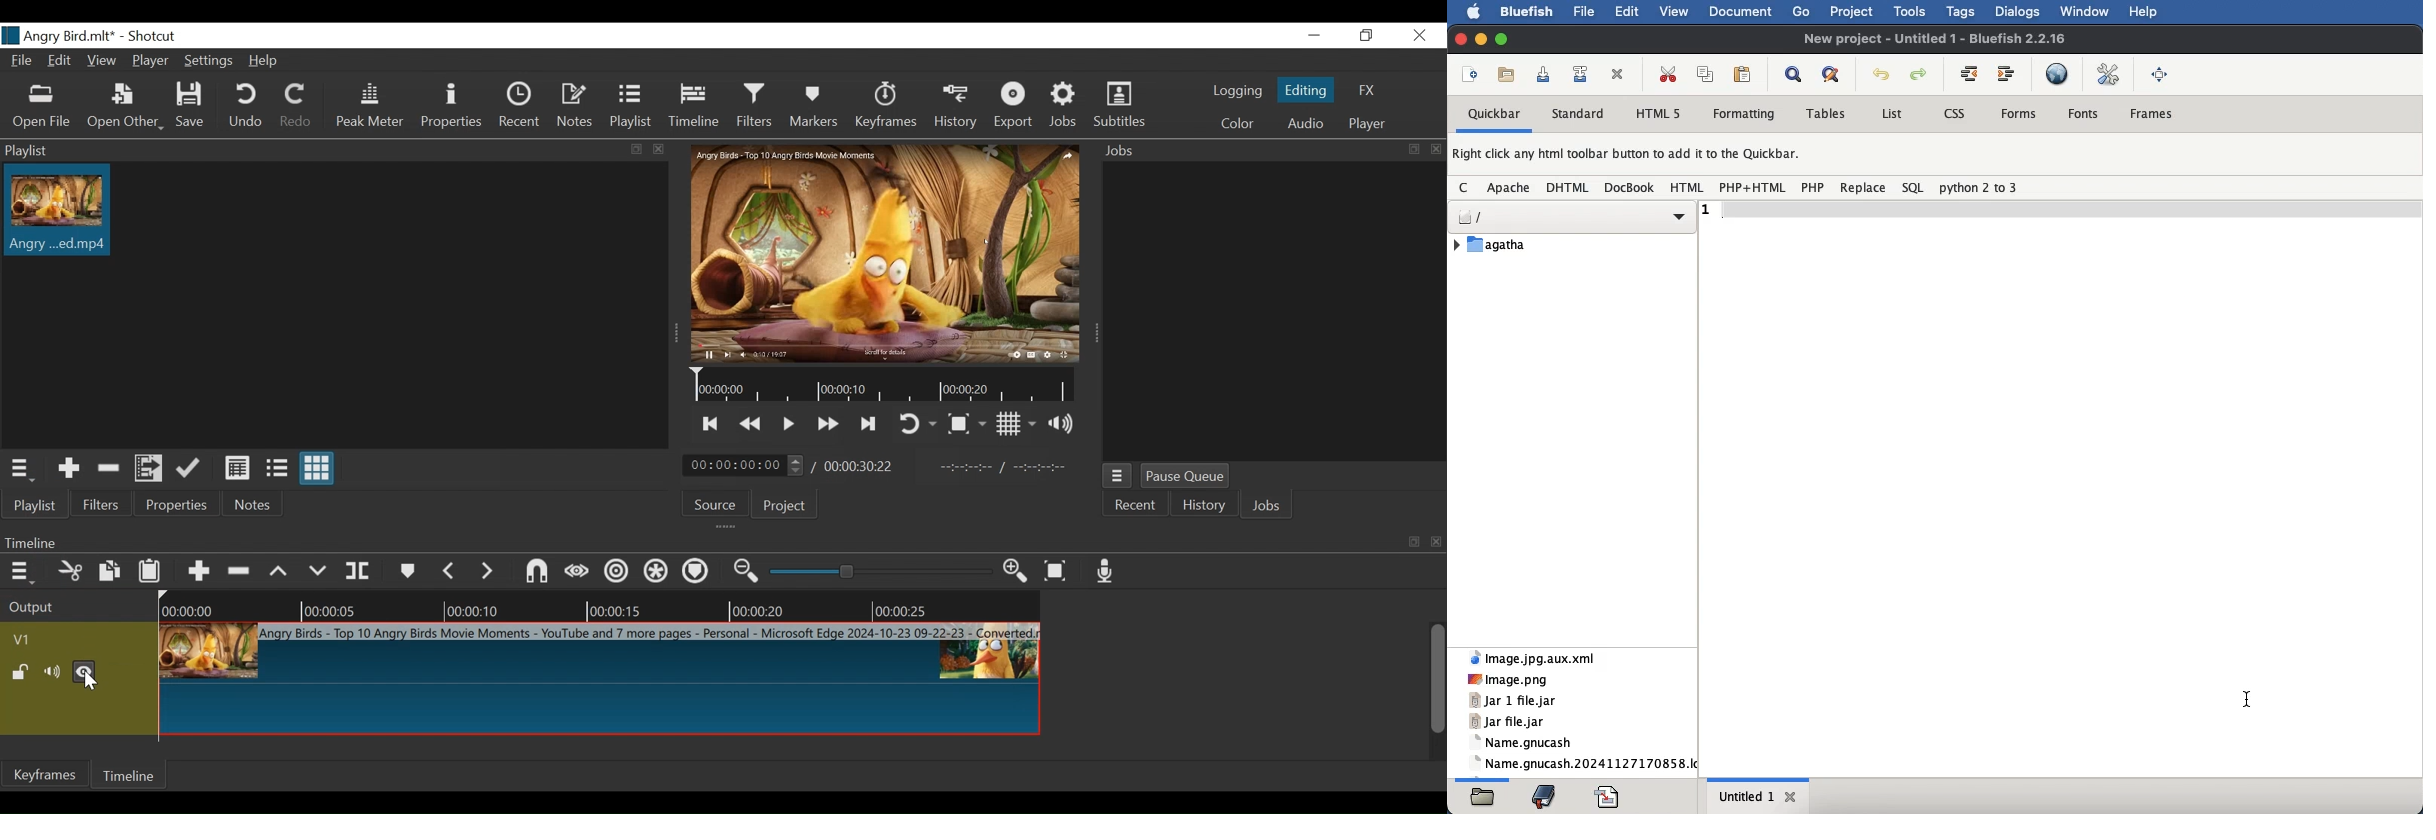  I want to click on player, so click(1367, 124).